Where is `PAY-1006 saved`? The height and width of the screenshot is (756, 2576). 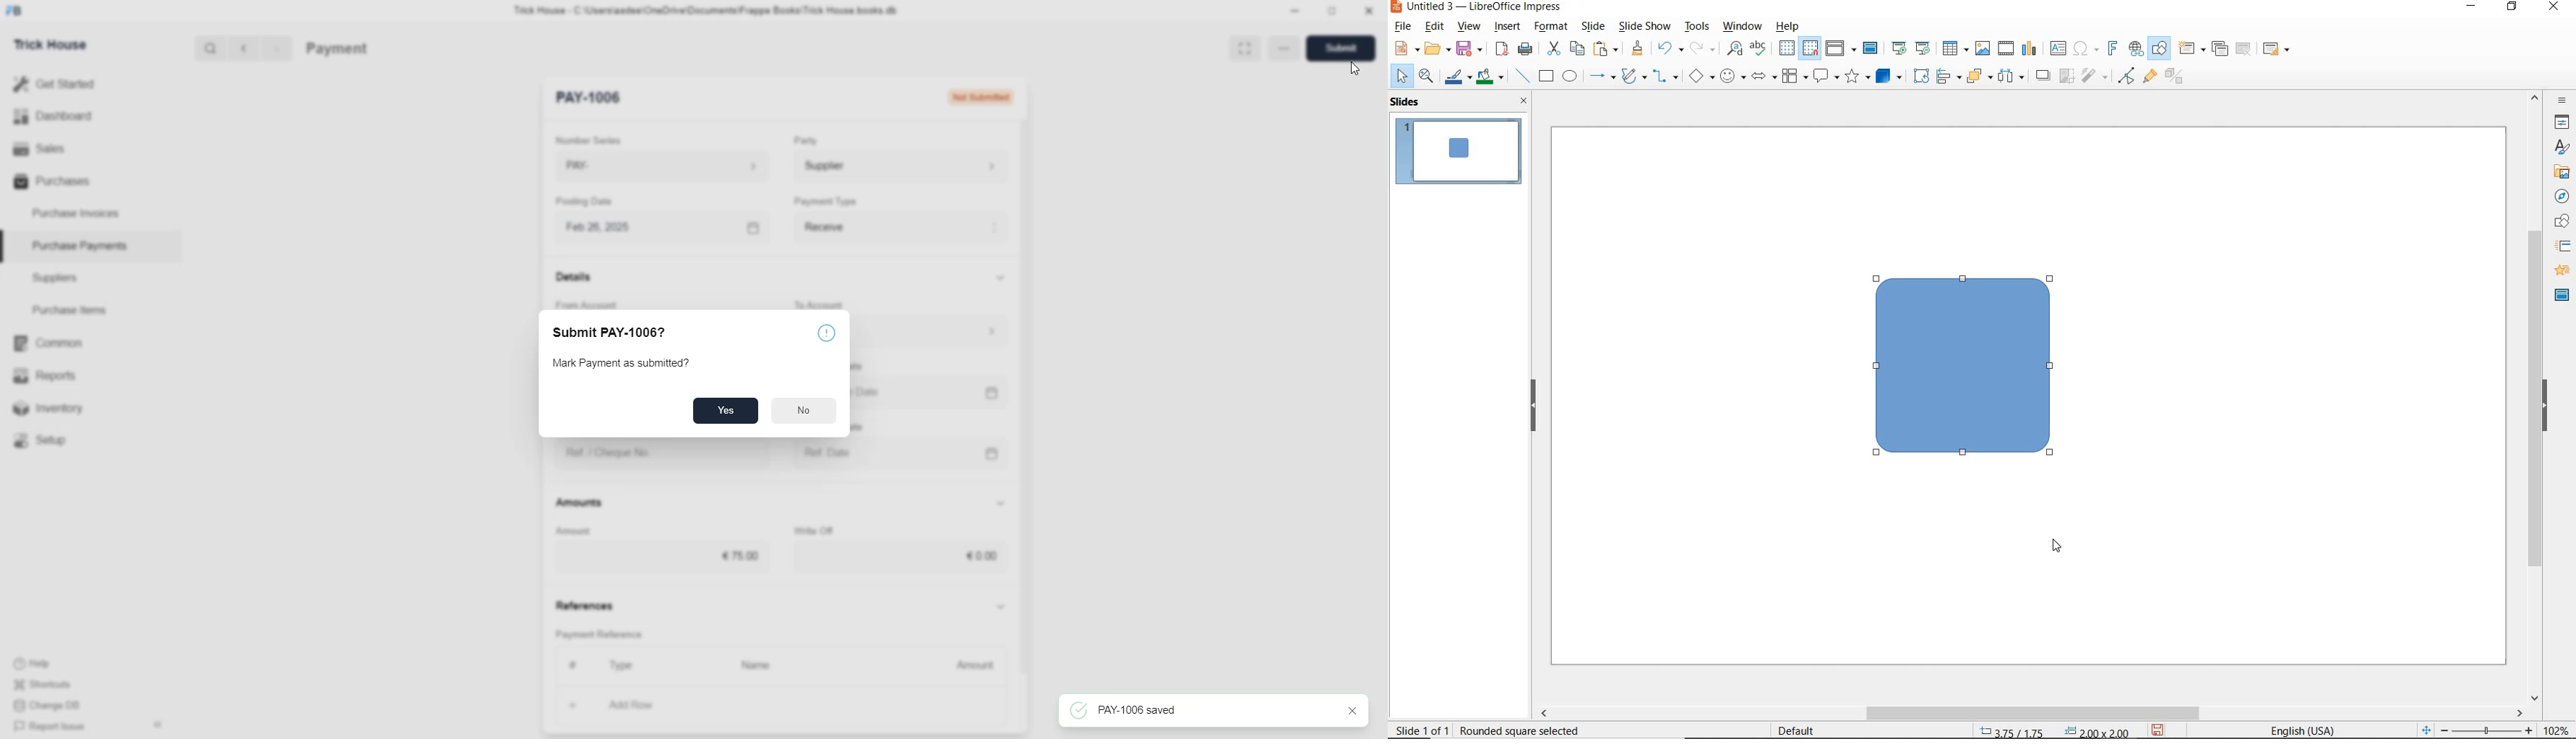 PAY-1006 saved is located at coordinates (1137, 711).